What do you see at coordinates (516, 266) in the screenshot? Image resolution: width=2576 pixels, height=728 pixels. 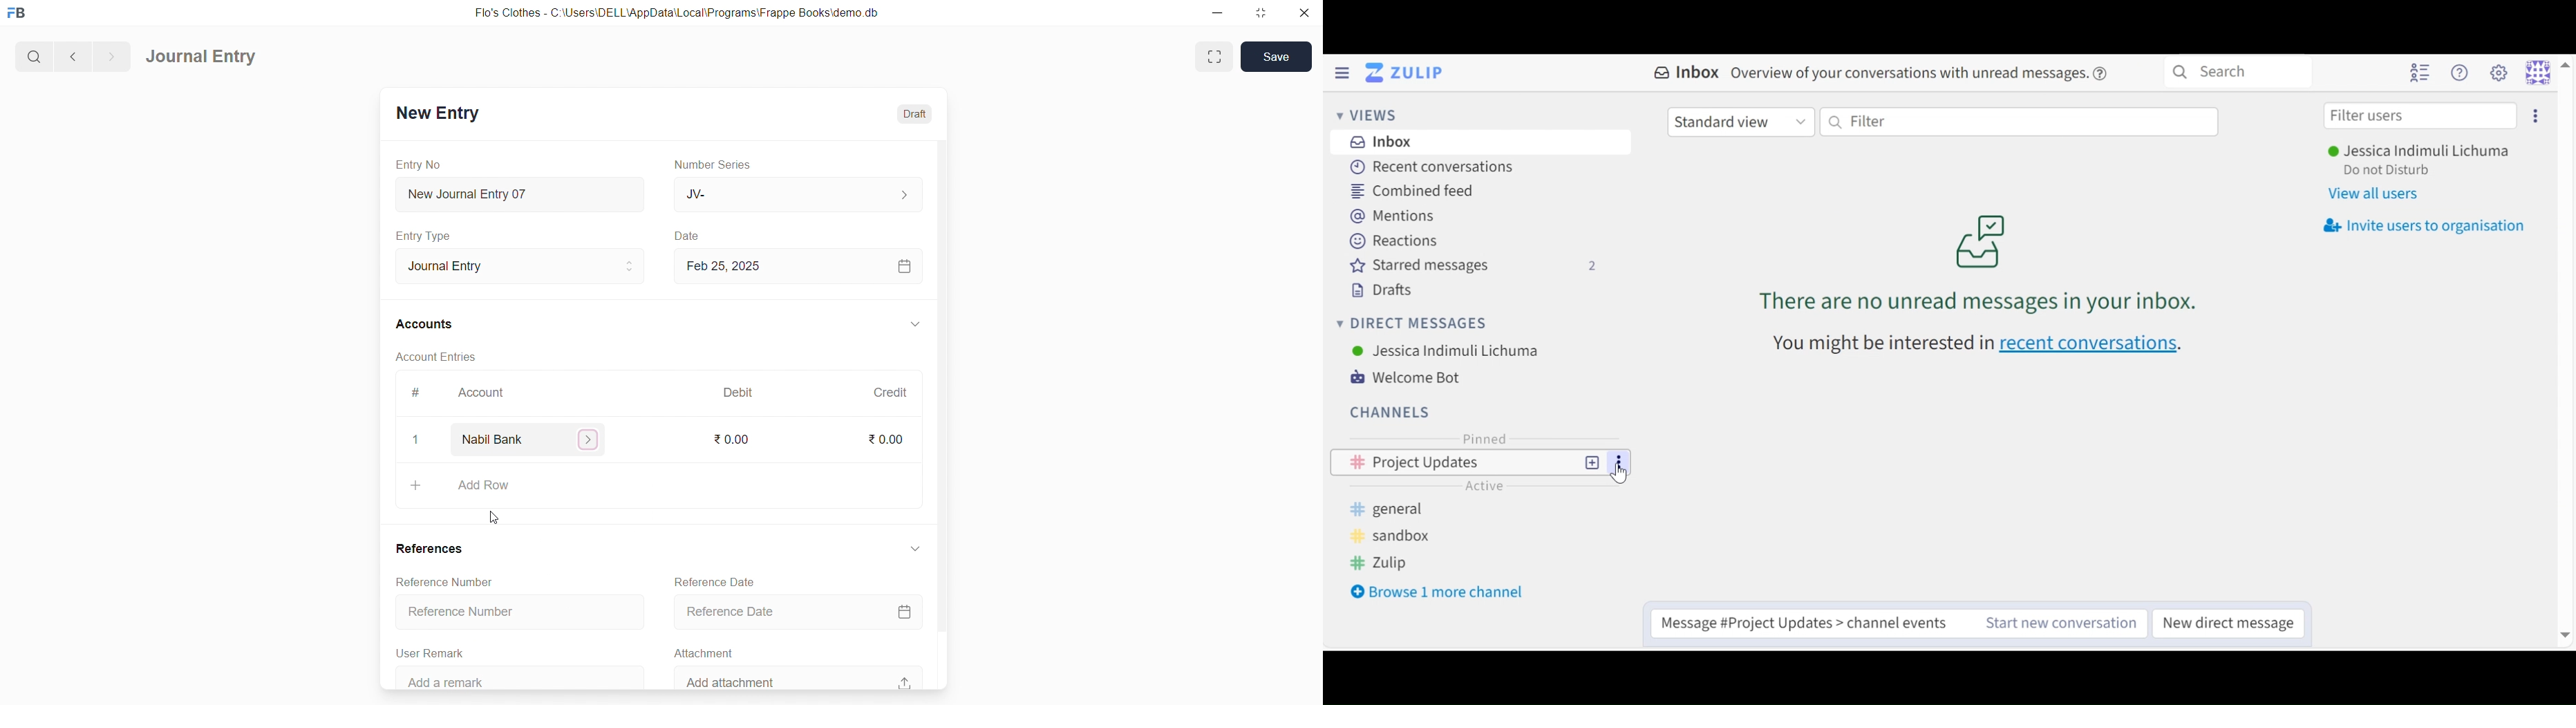 I see `Journal Entry` at bounding box center [516, 266].